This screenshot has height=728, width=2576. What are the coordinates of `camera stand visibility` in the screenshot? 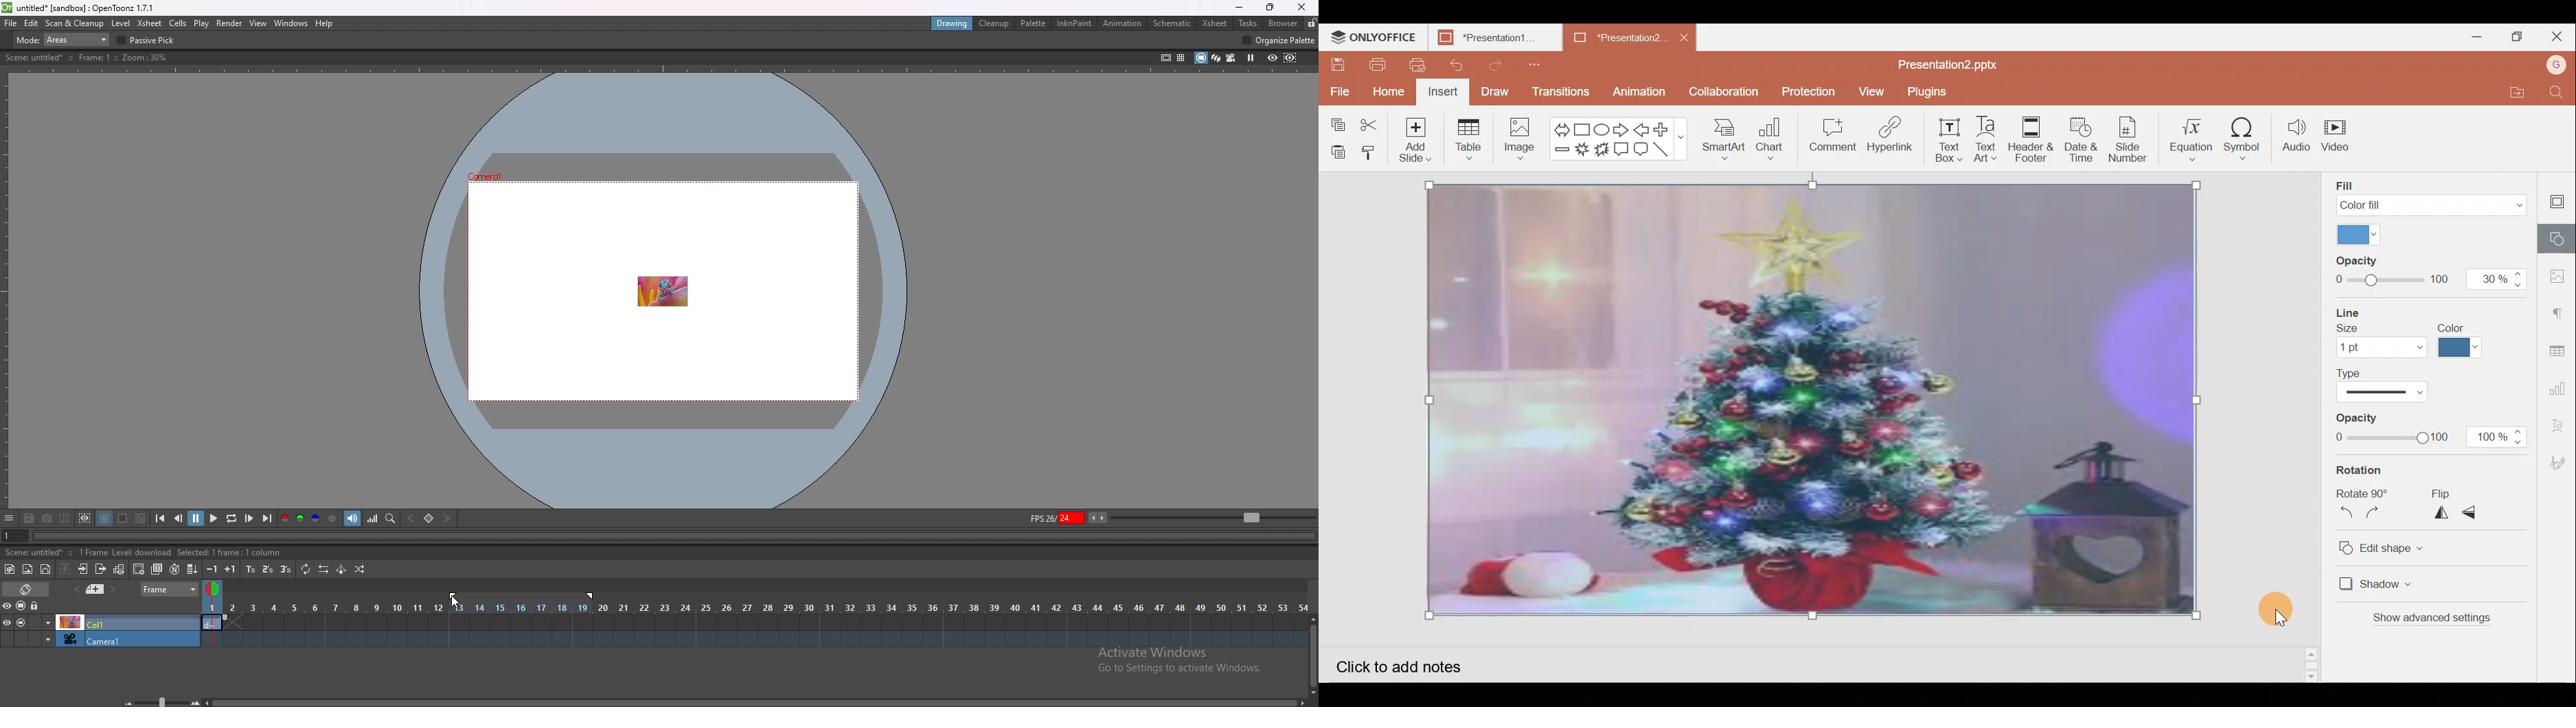 It's located at (22, 606).